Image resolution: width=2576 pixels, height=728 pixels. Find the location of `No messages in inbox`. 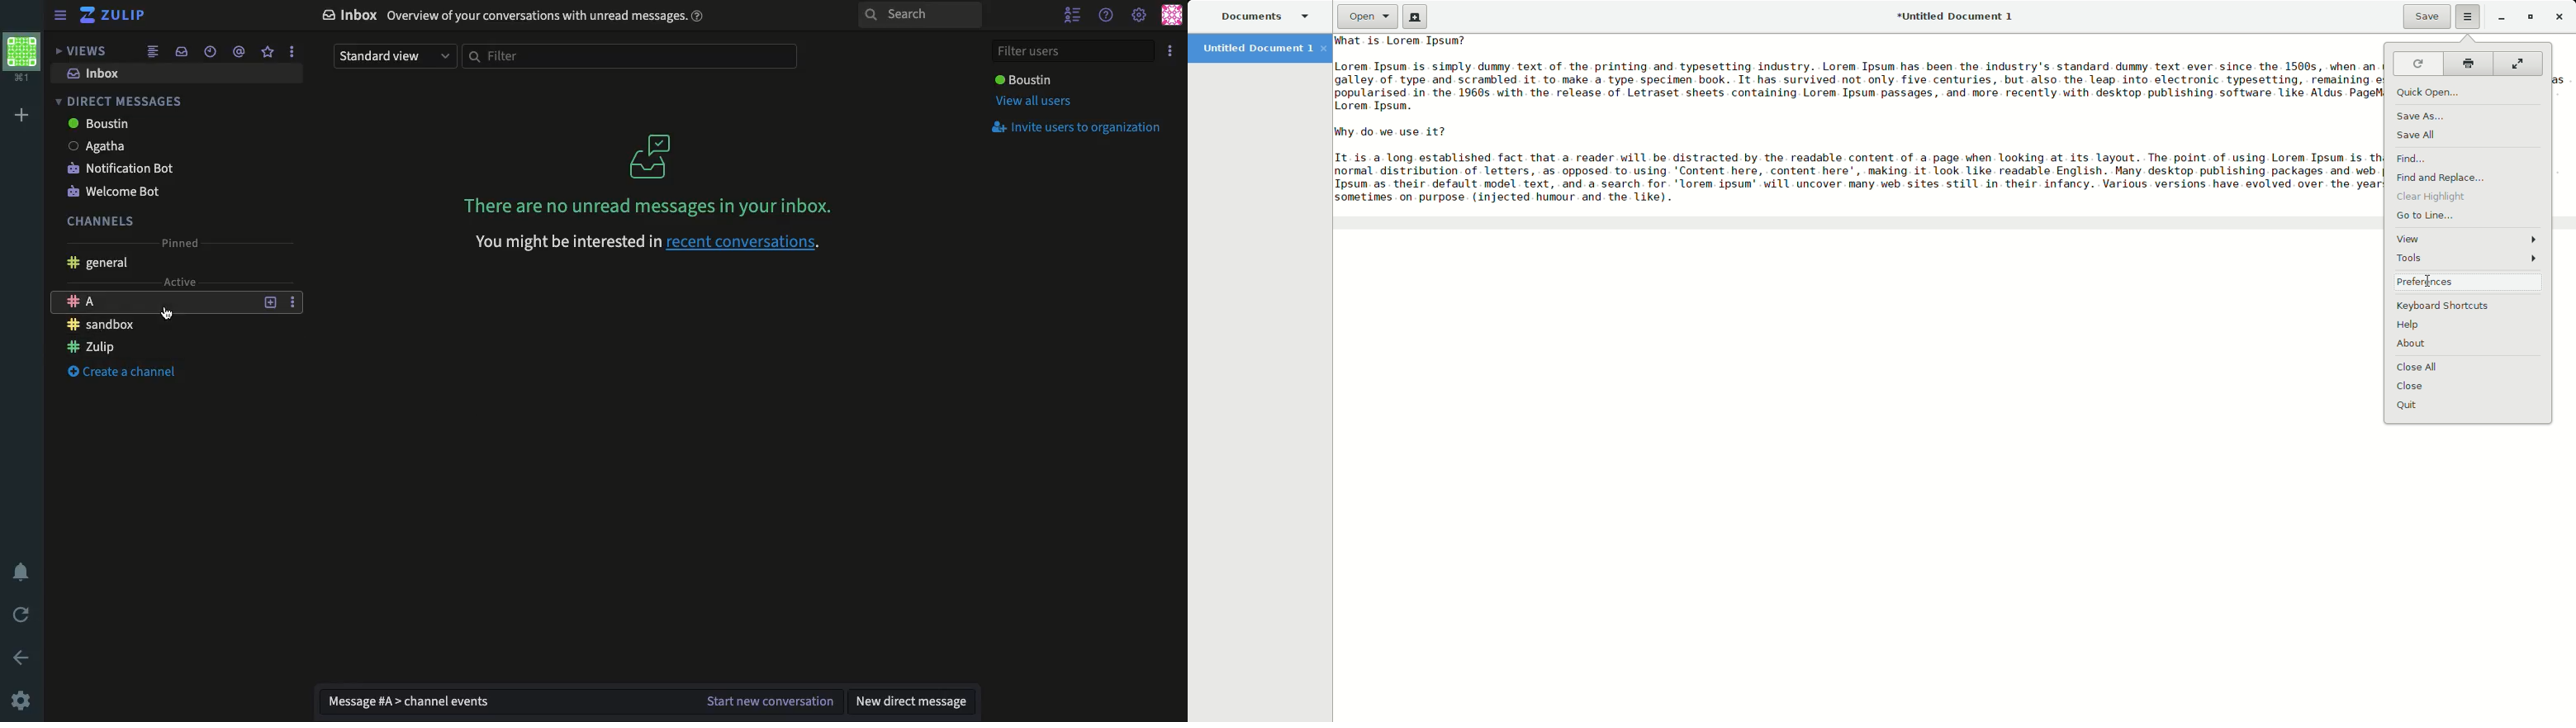

No messages in inbox is located at coordinates (651, 207).